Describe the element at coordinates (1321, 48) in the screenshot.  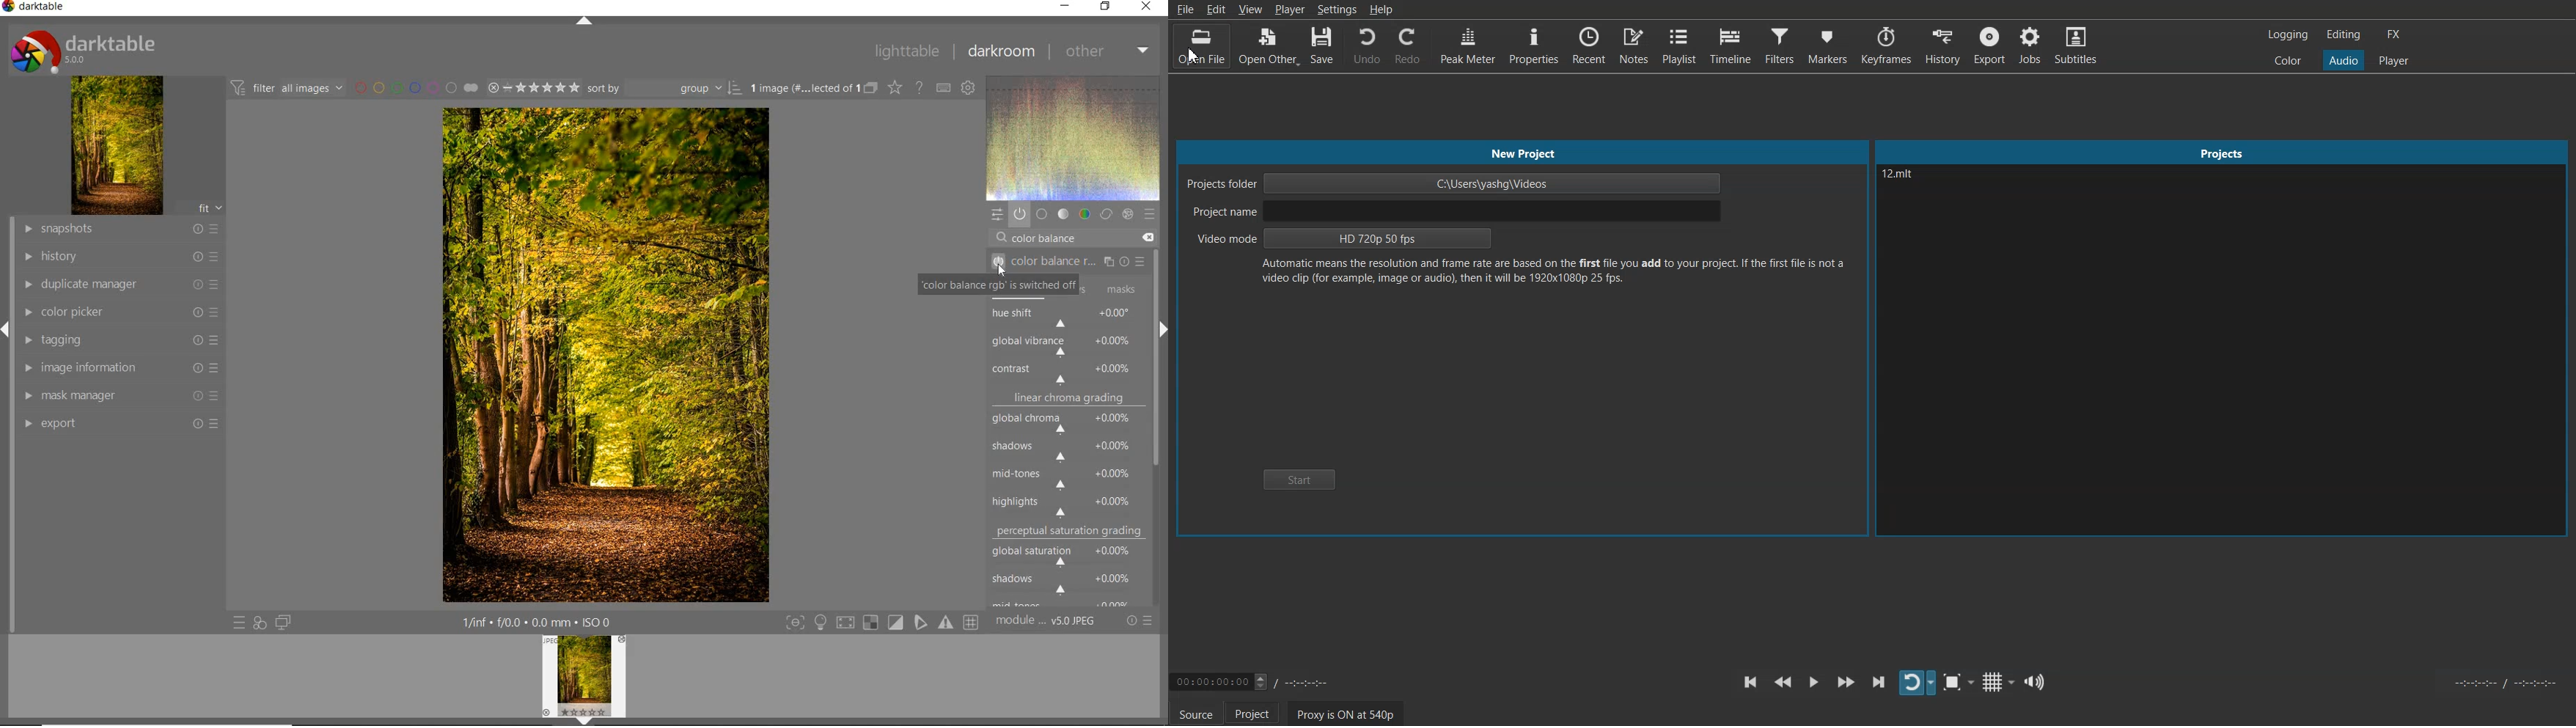
I see `Save` at that location.